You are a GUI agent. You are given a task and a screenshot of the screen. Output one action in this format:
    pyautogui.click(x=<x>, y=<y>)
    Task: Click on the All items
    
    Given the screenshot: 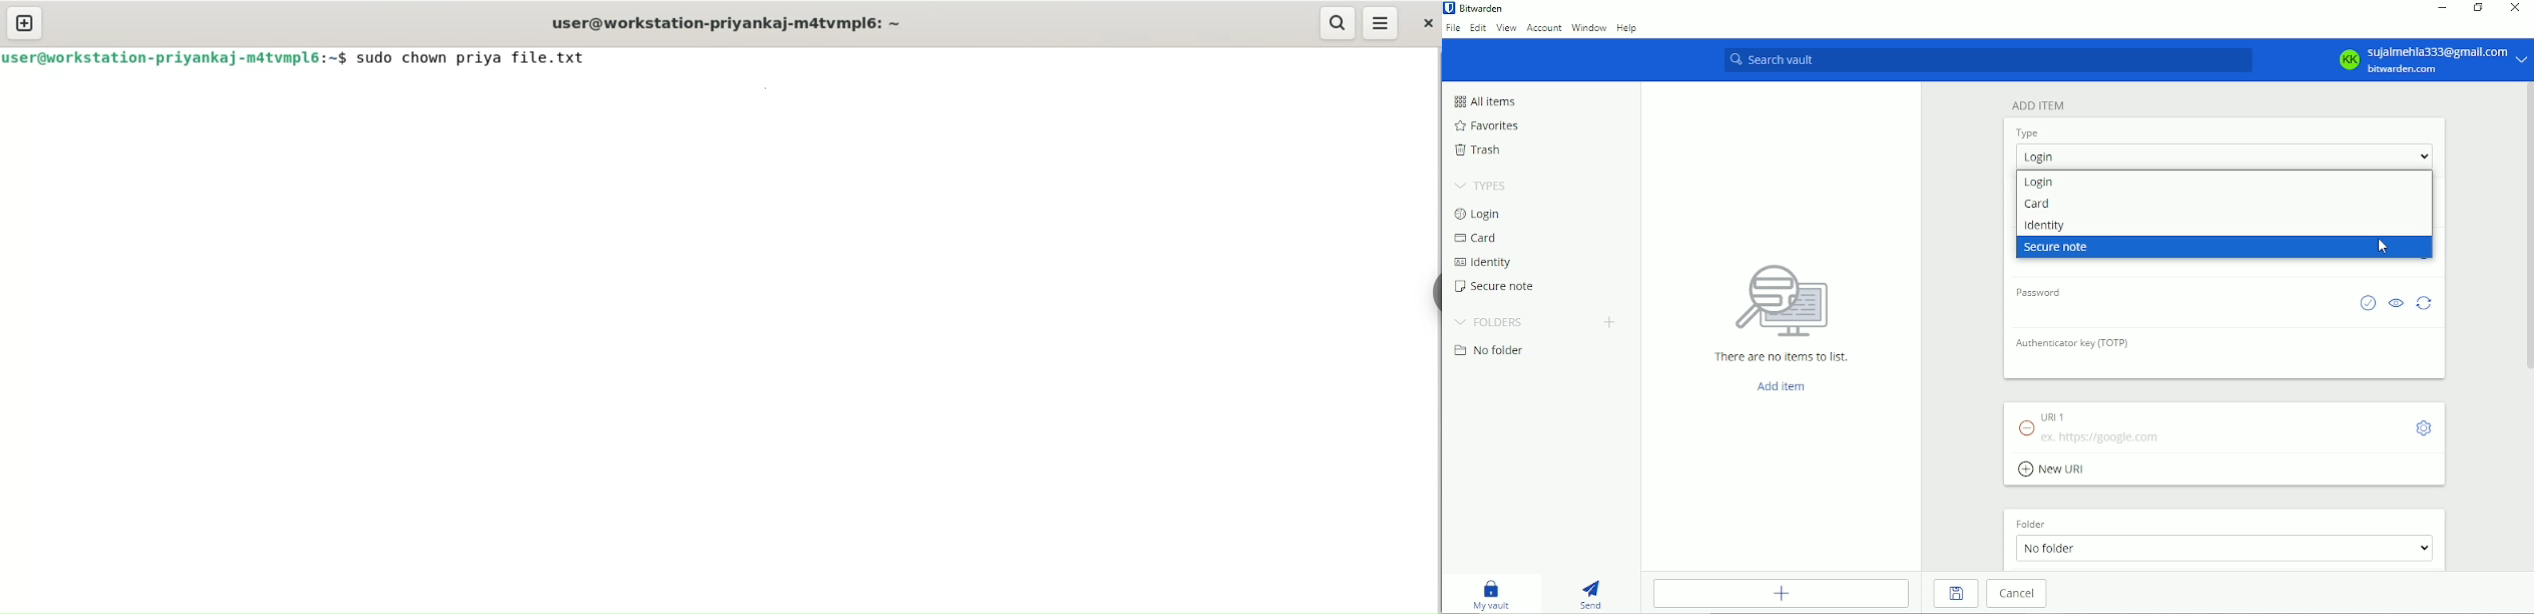 What is the action you would take?
    pyautogui.click(x=1483, y=101)
    